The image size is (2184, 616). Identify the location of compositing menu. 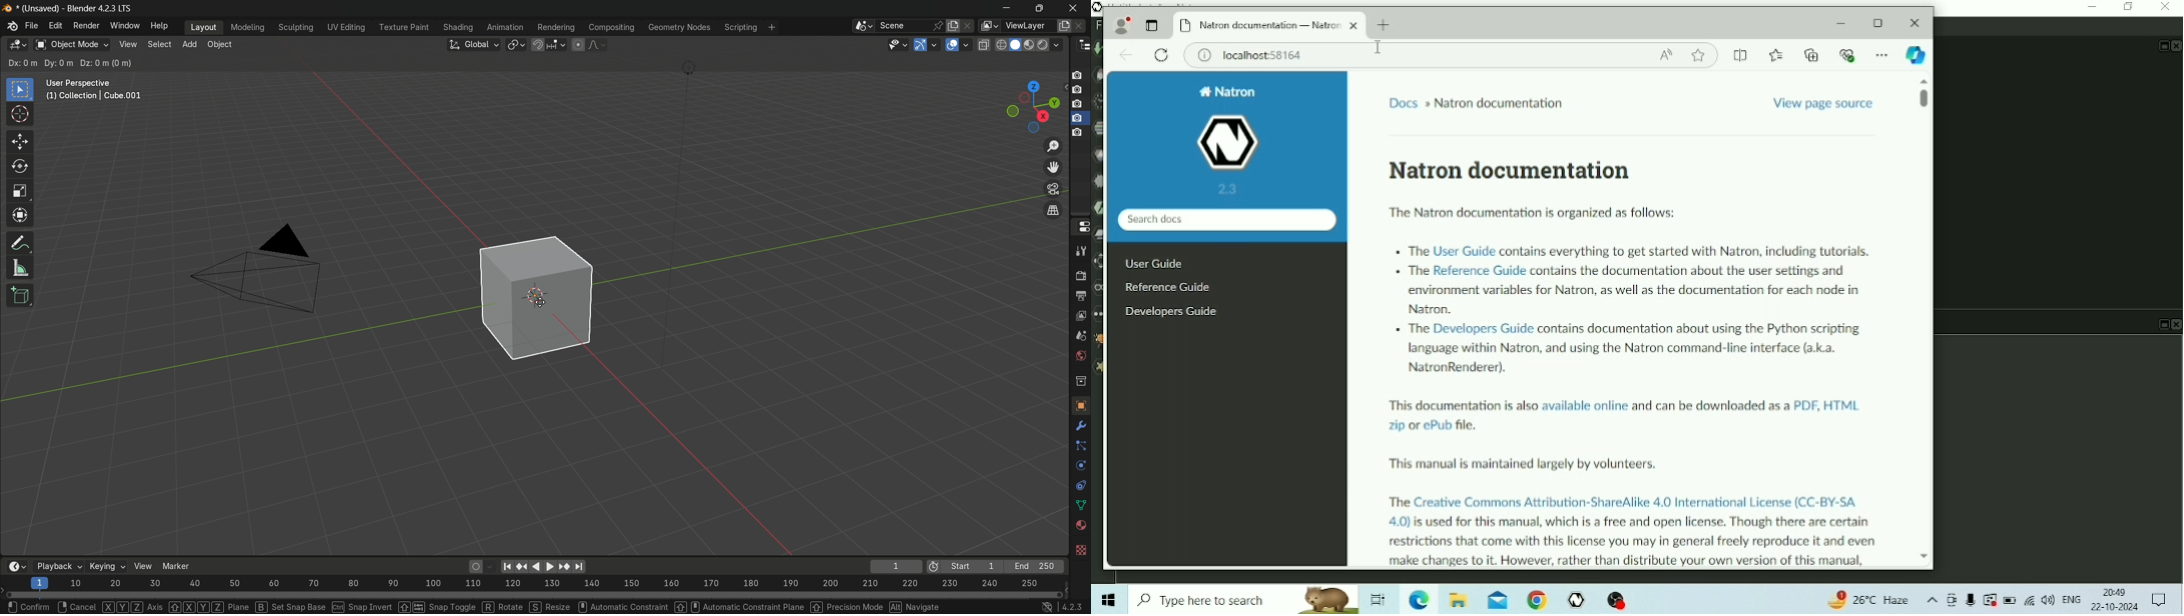
(611, 27).